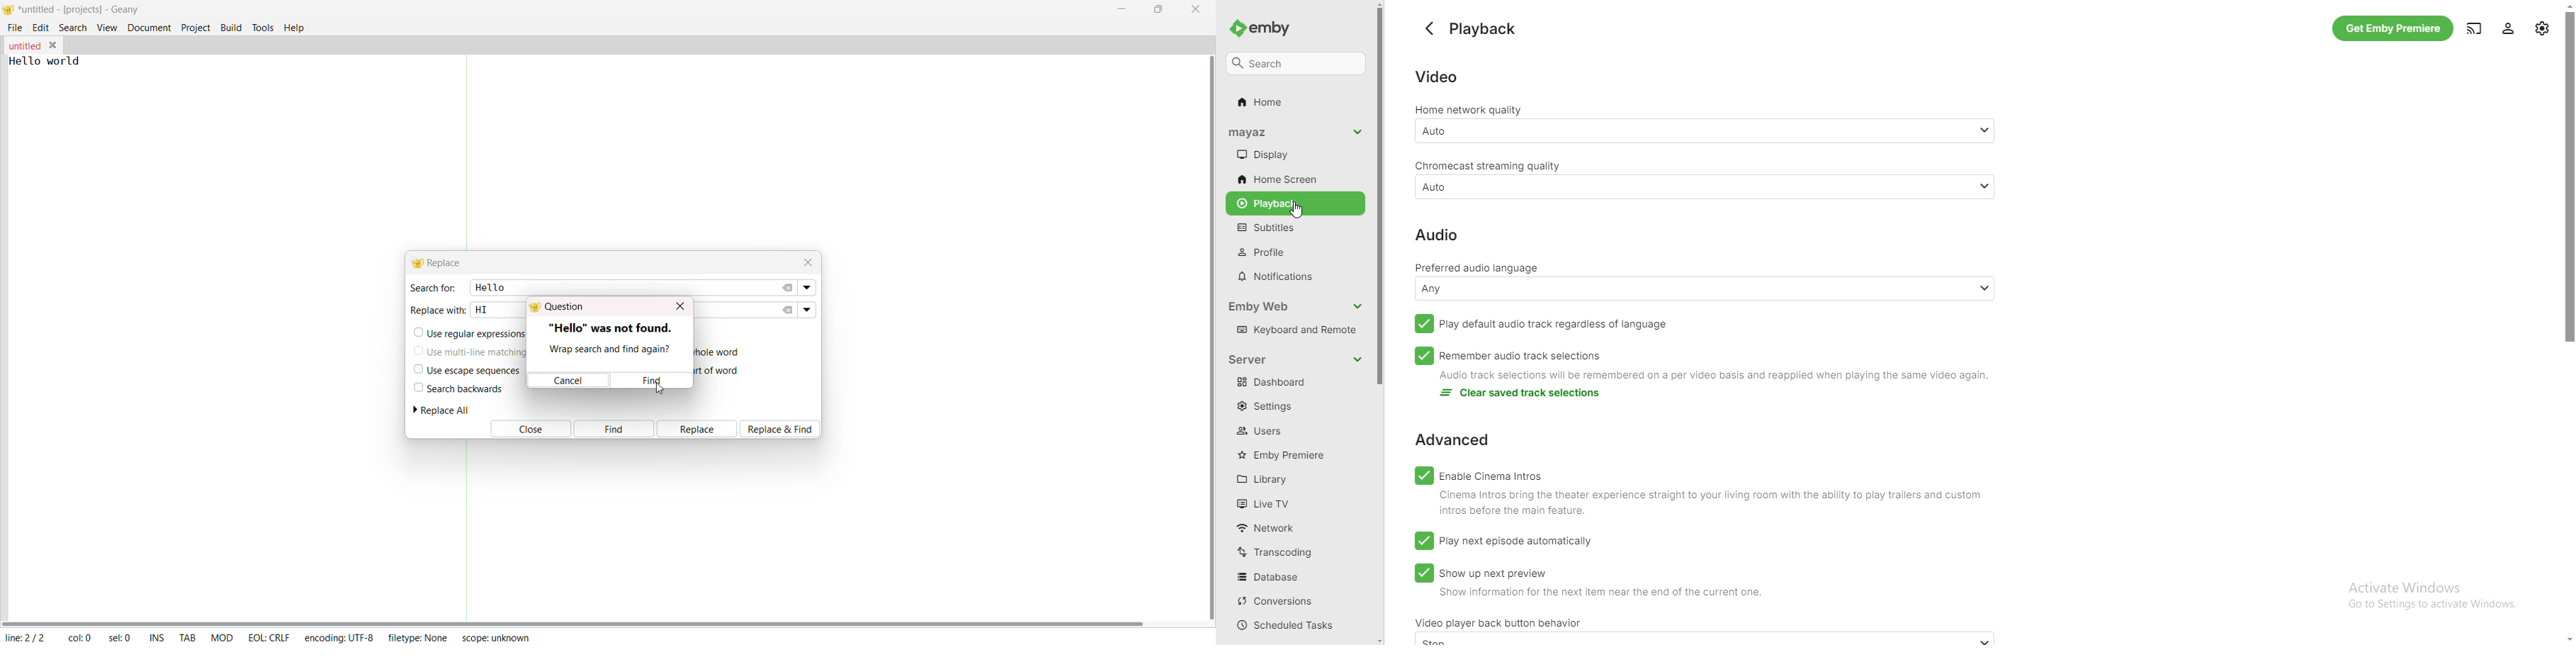  What do you see at coordinates (1436, 234) in the screenshot?
I see `audio` at bounding box center [1436, 234].